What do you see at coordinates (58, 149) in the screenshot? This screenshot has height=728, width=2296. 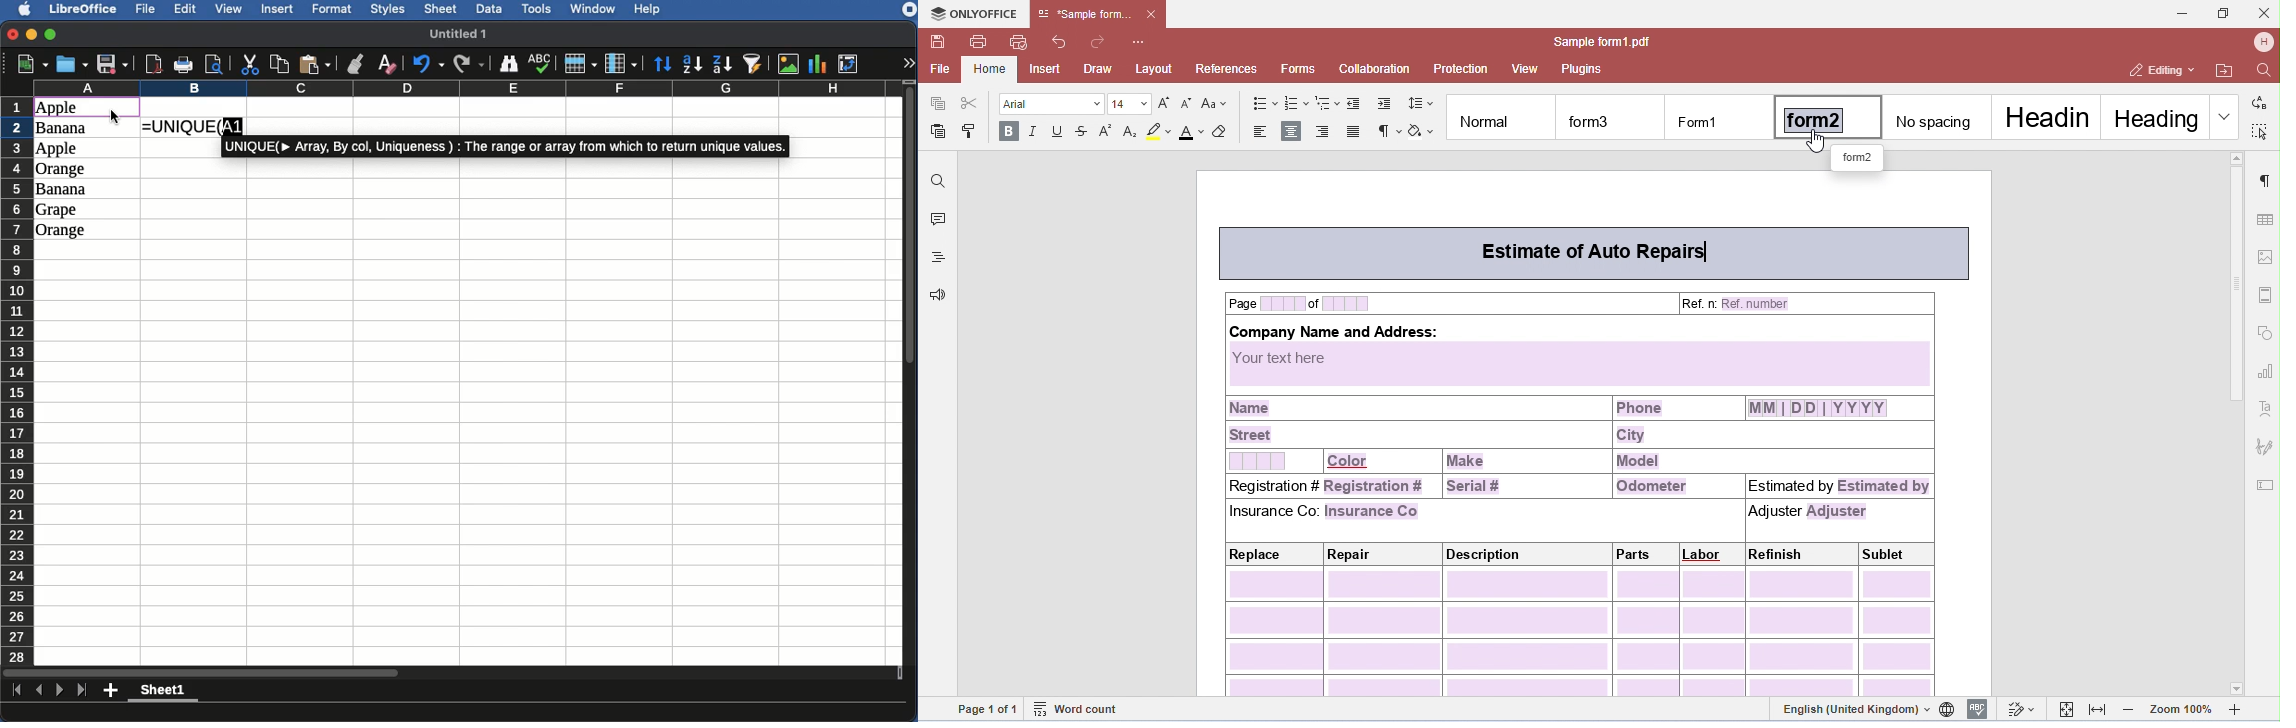 I see `Apple` at bounding box center [58, 149].